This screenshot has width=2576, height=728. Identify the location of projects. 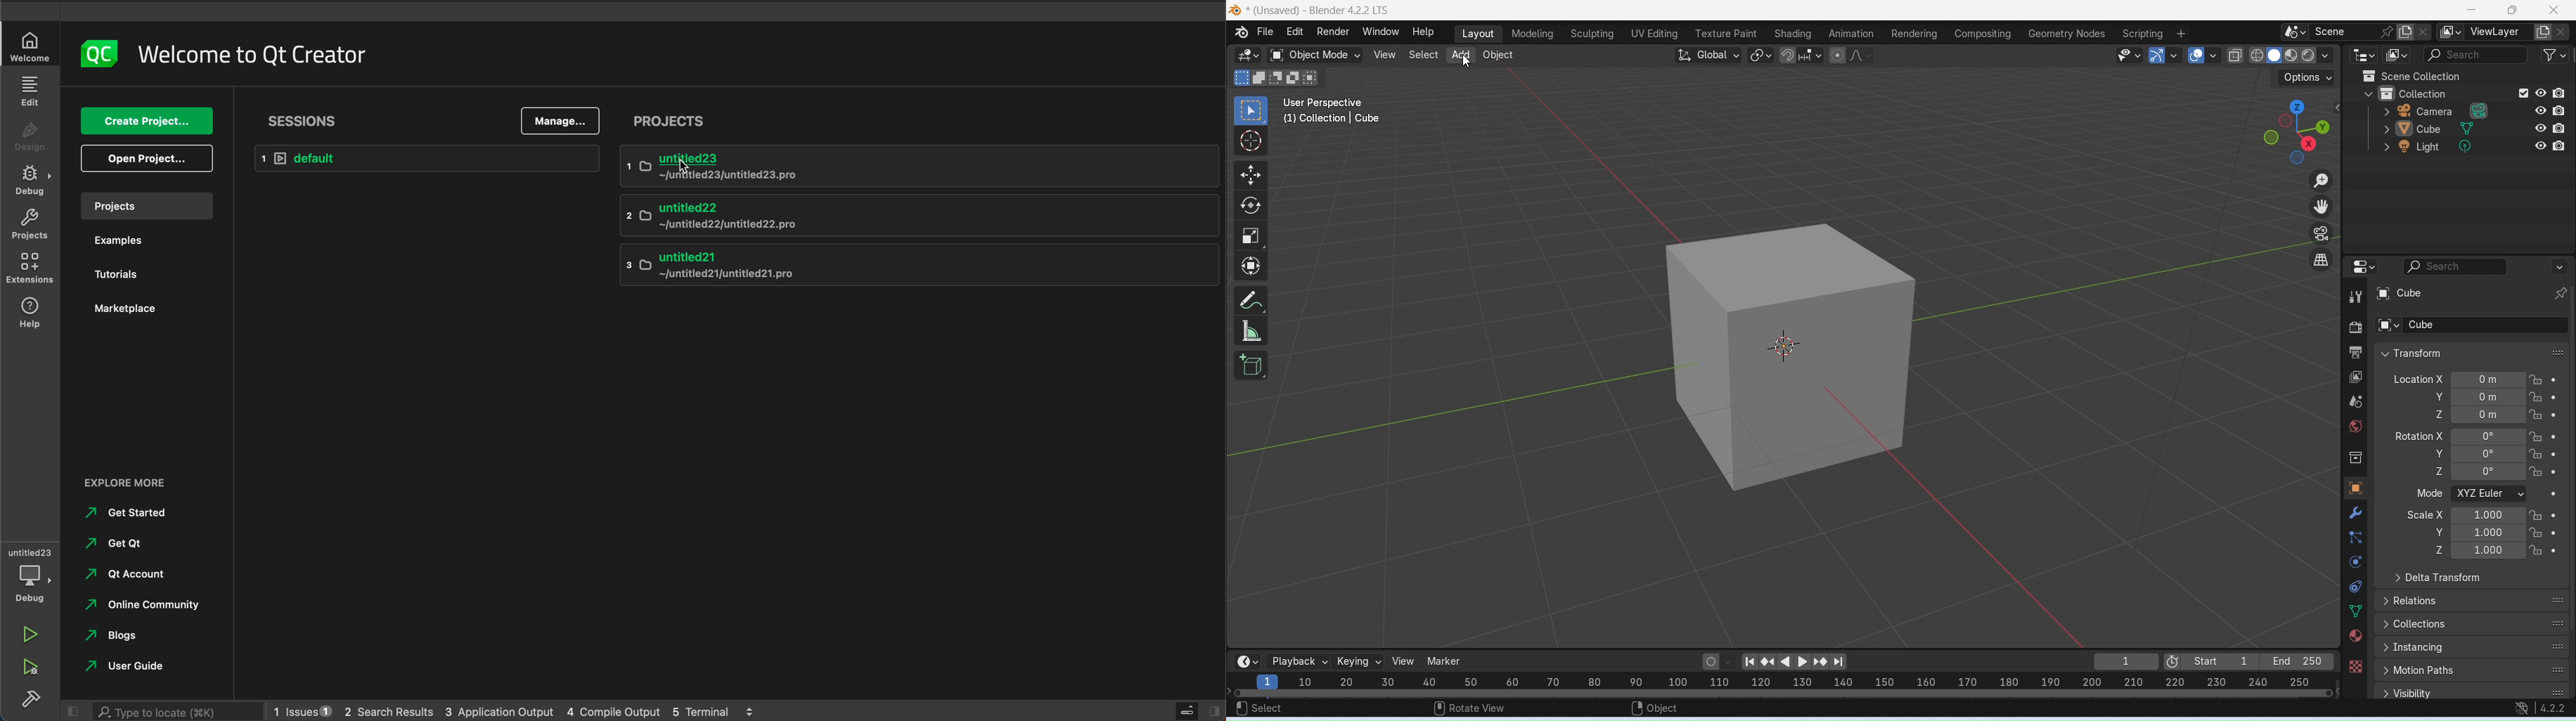
(150, 207).